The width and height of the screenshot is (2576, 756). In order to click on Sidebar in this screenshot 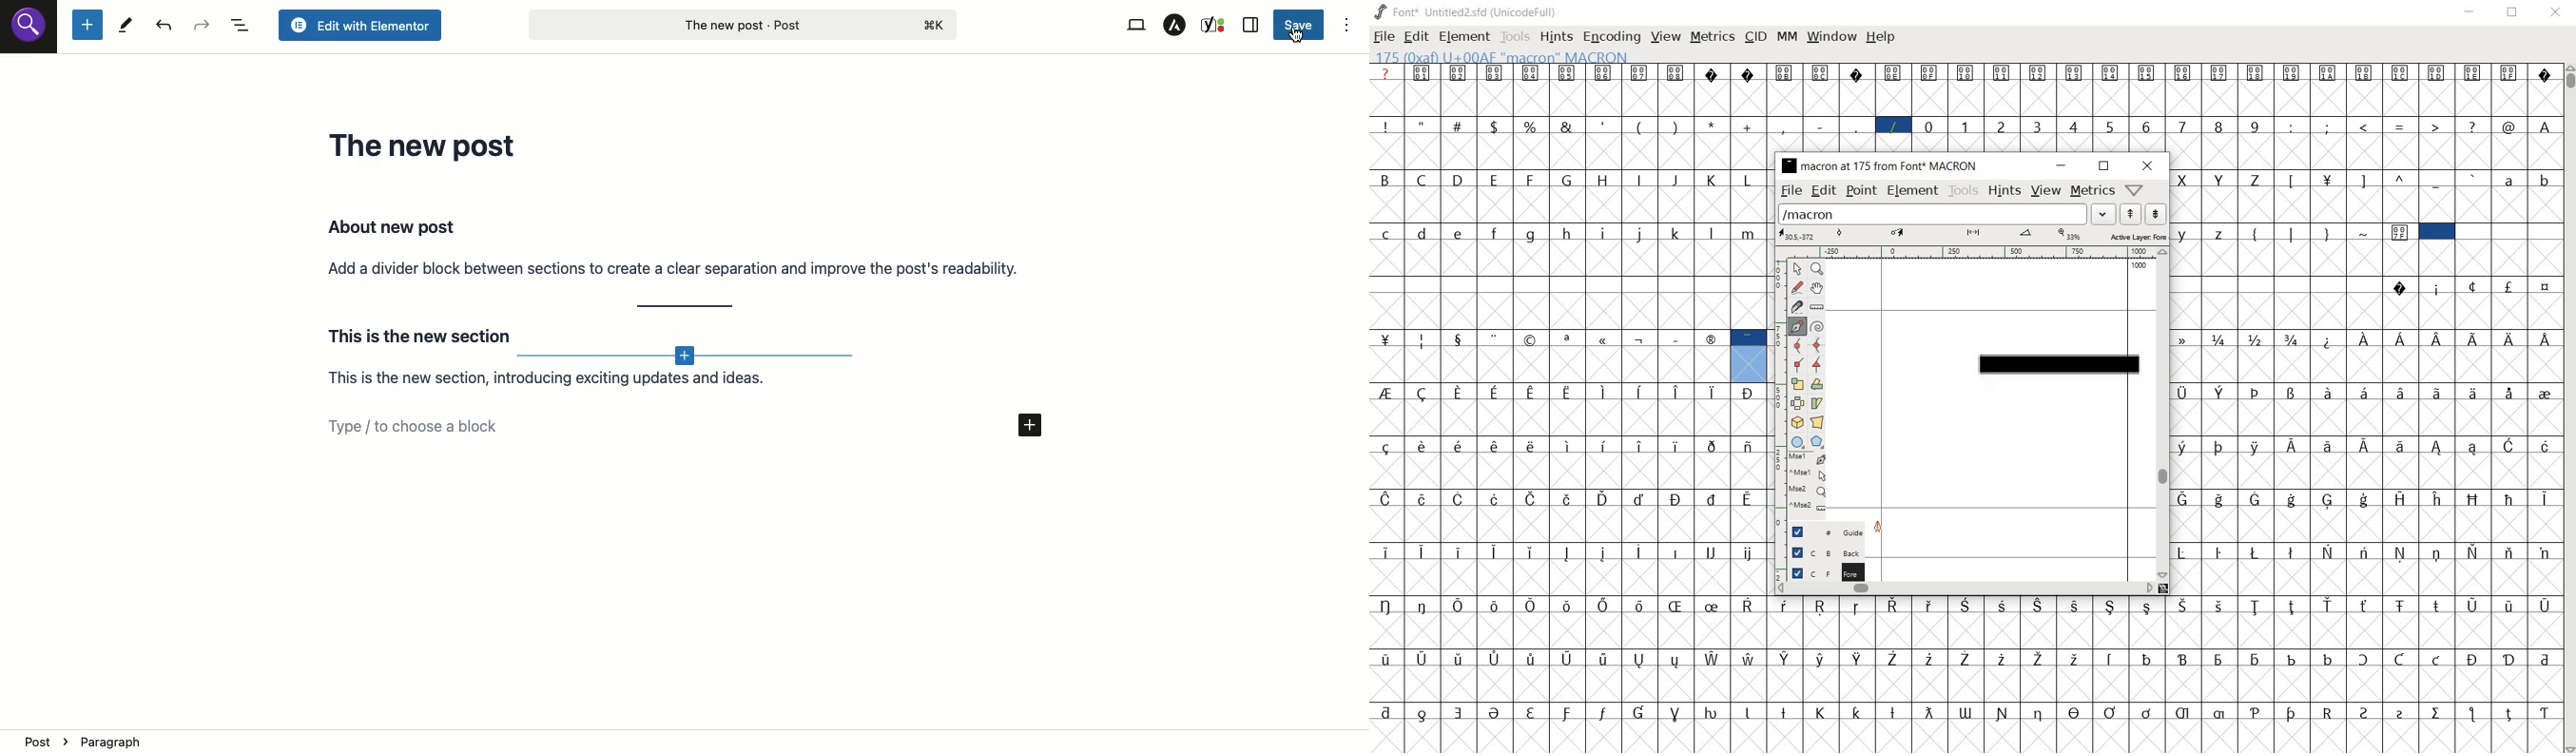, I will do `click(1251, 26)`.